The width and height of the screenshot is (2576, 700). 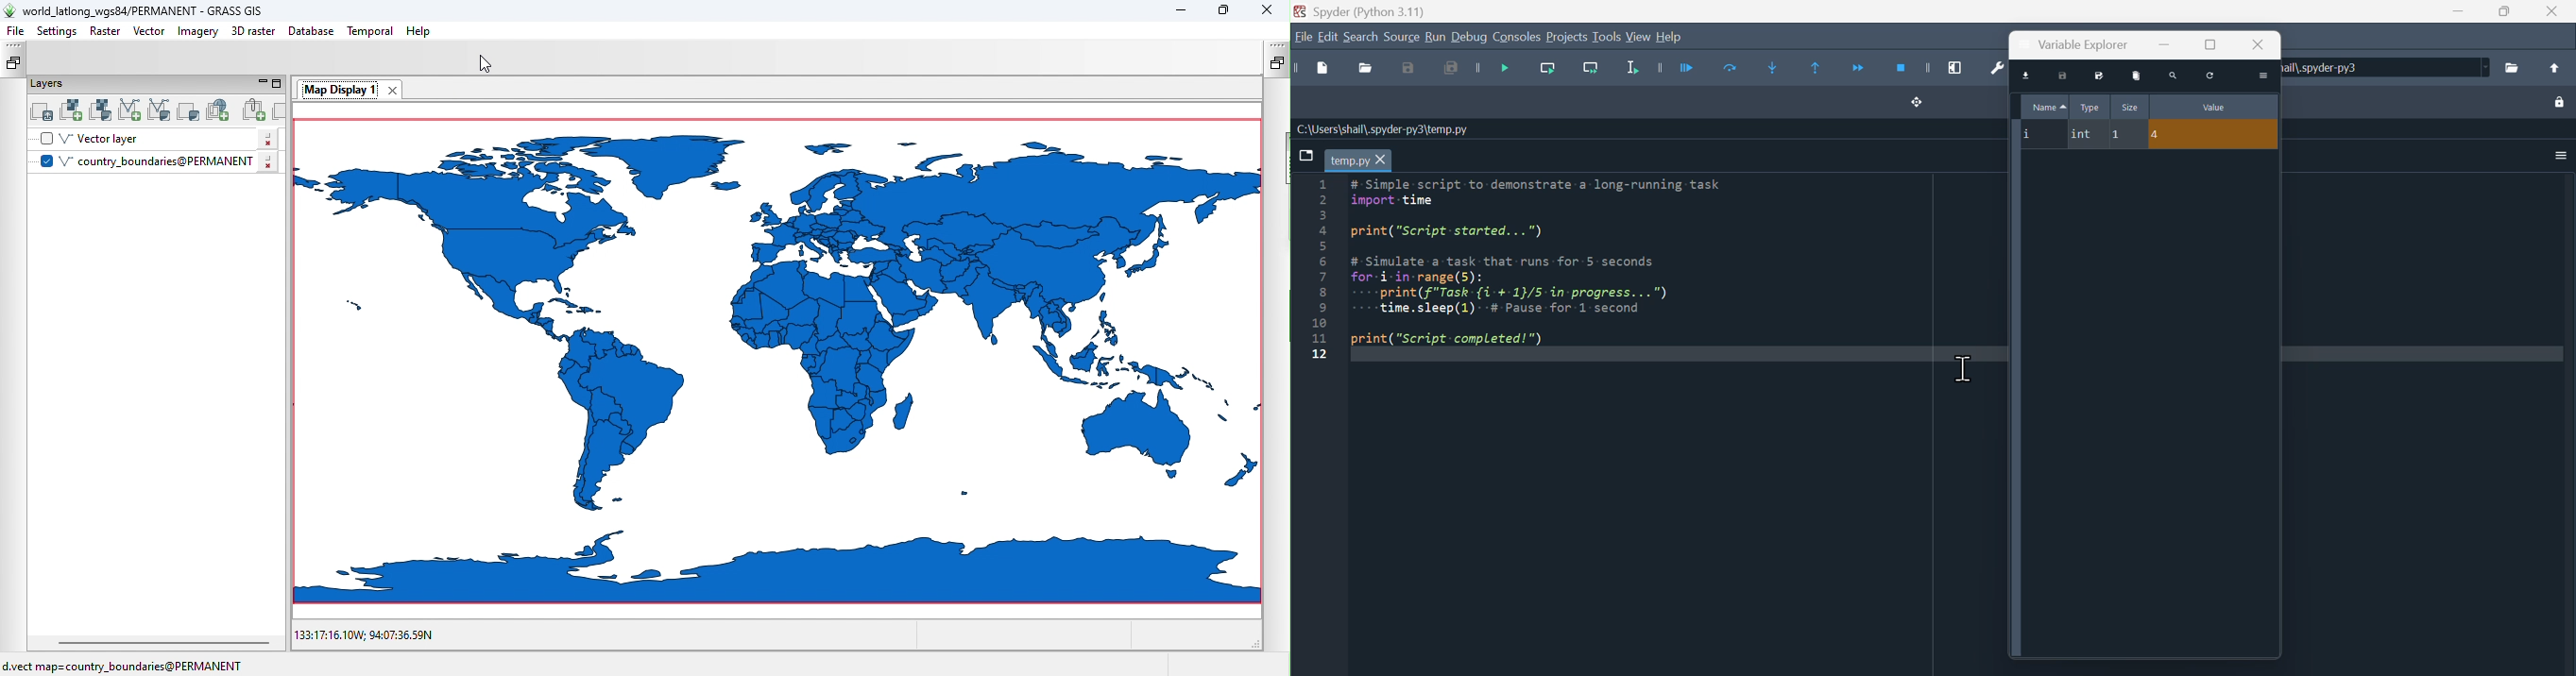 What do you see at coordinates (1994, 69) in the screenshot?
I see `Preferences` at bounding box center [1994, 69].